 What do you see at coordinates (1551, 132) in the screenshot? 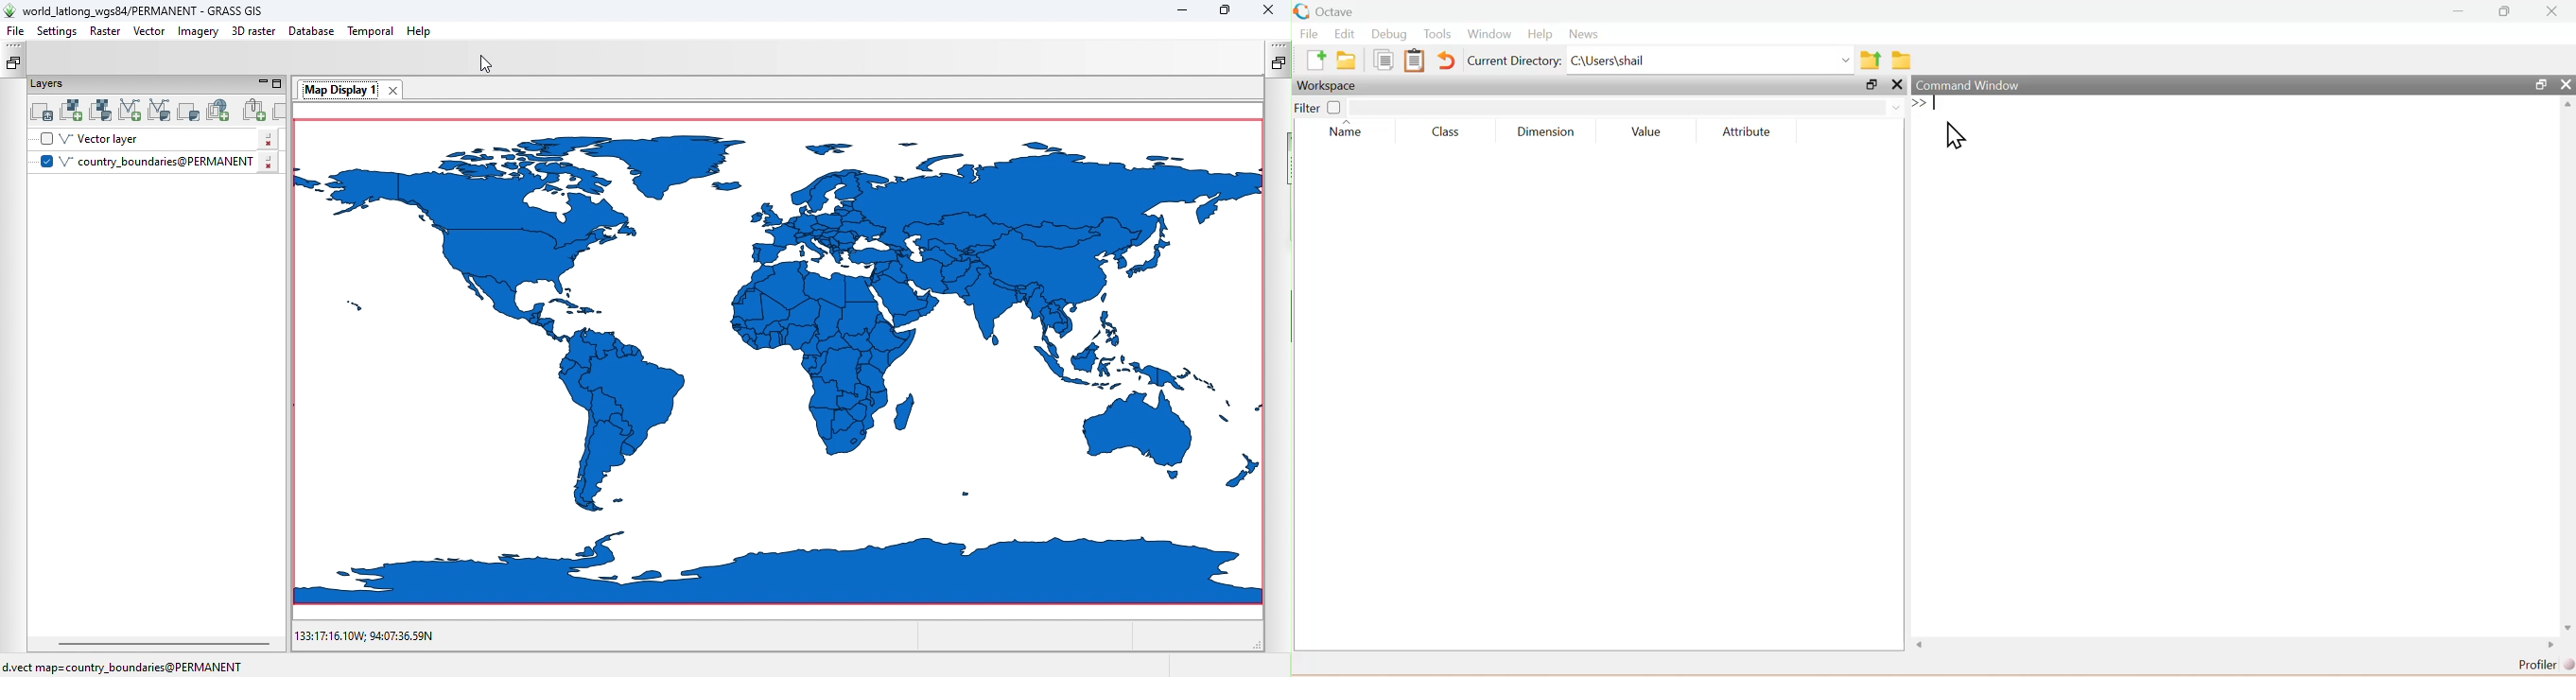
I see `Dimension` at bounding box center [1551, 132].